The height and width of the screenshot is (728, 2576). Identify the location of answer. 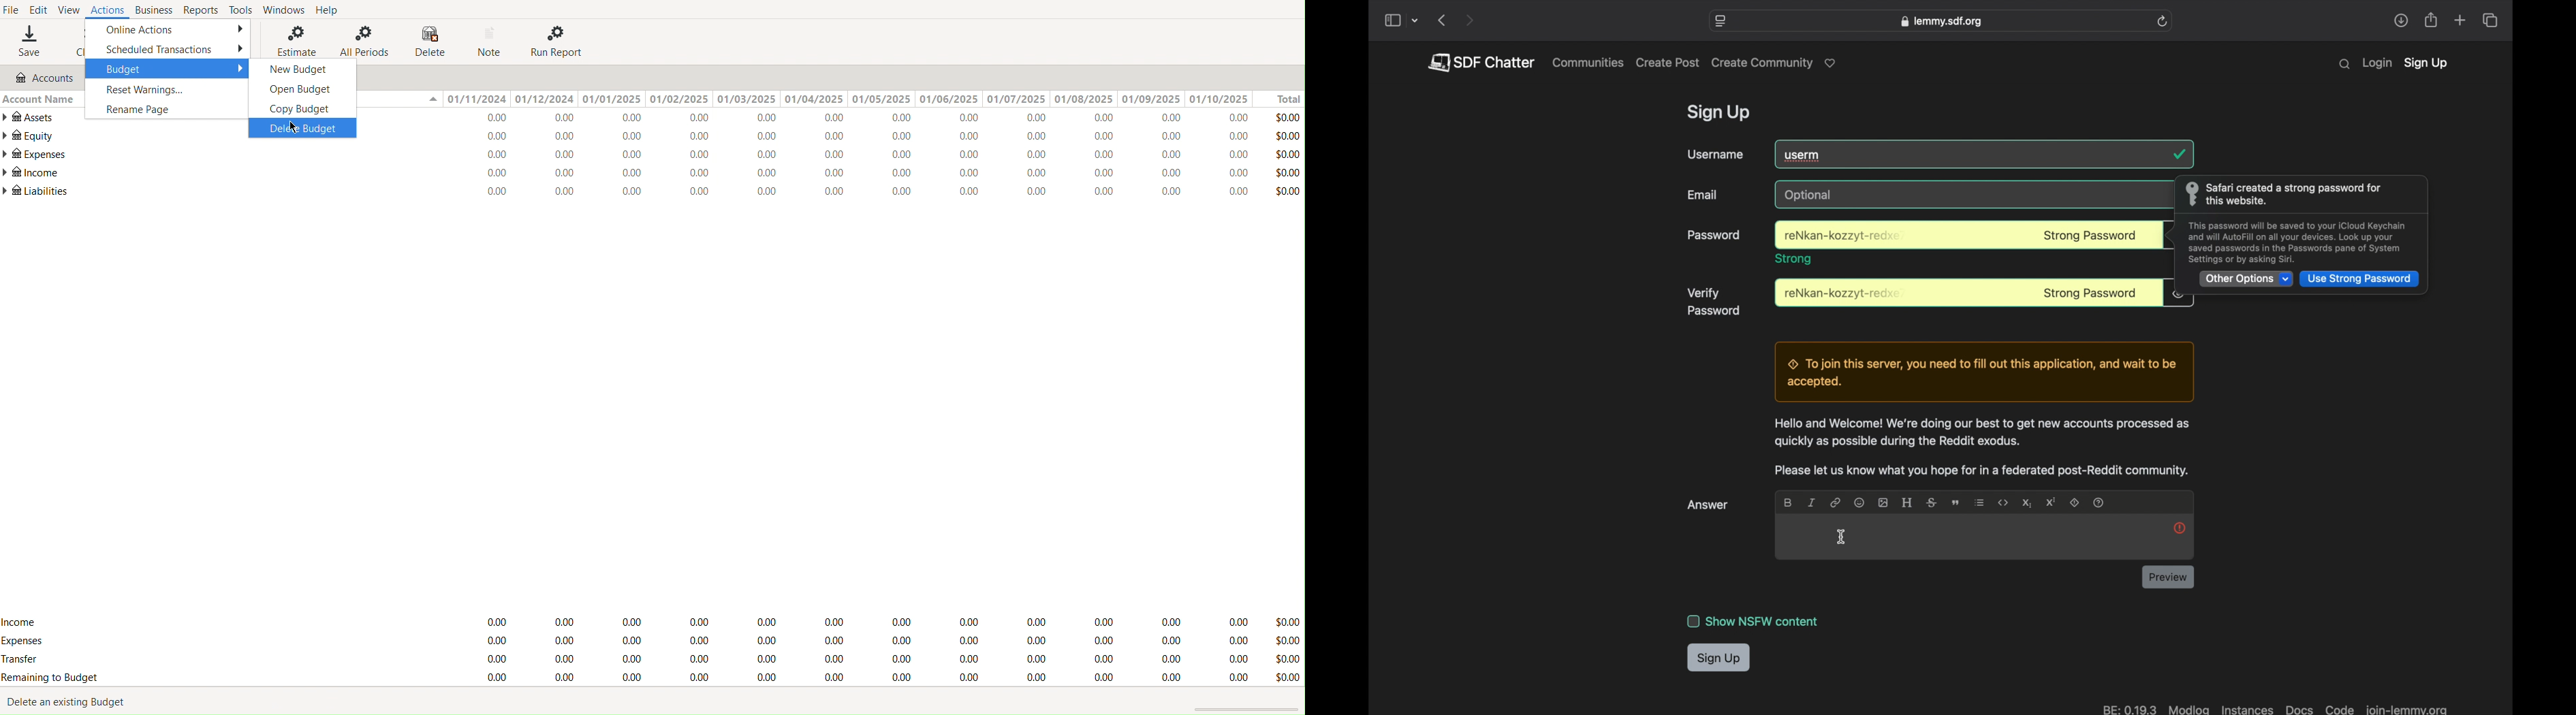
(1709, 505).